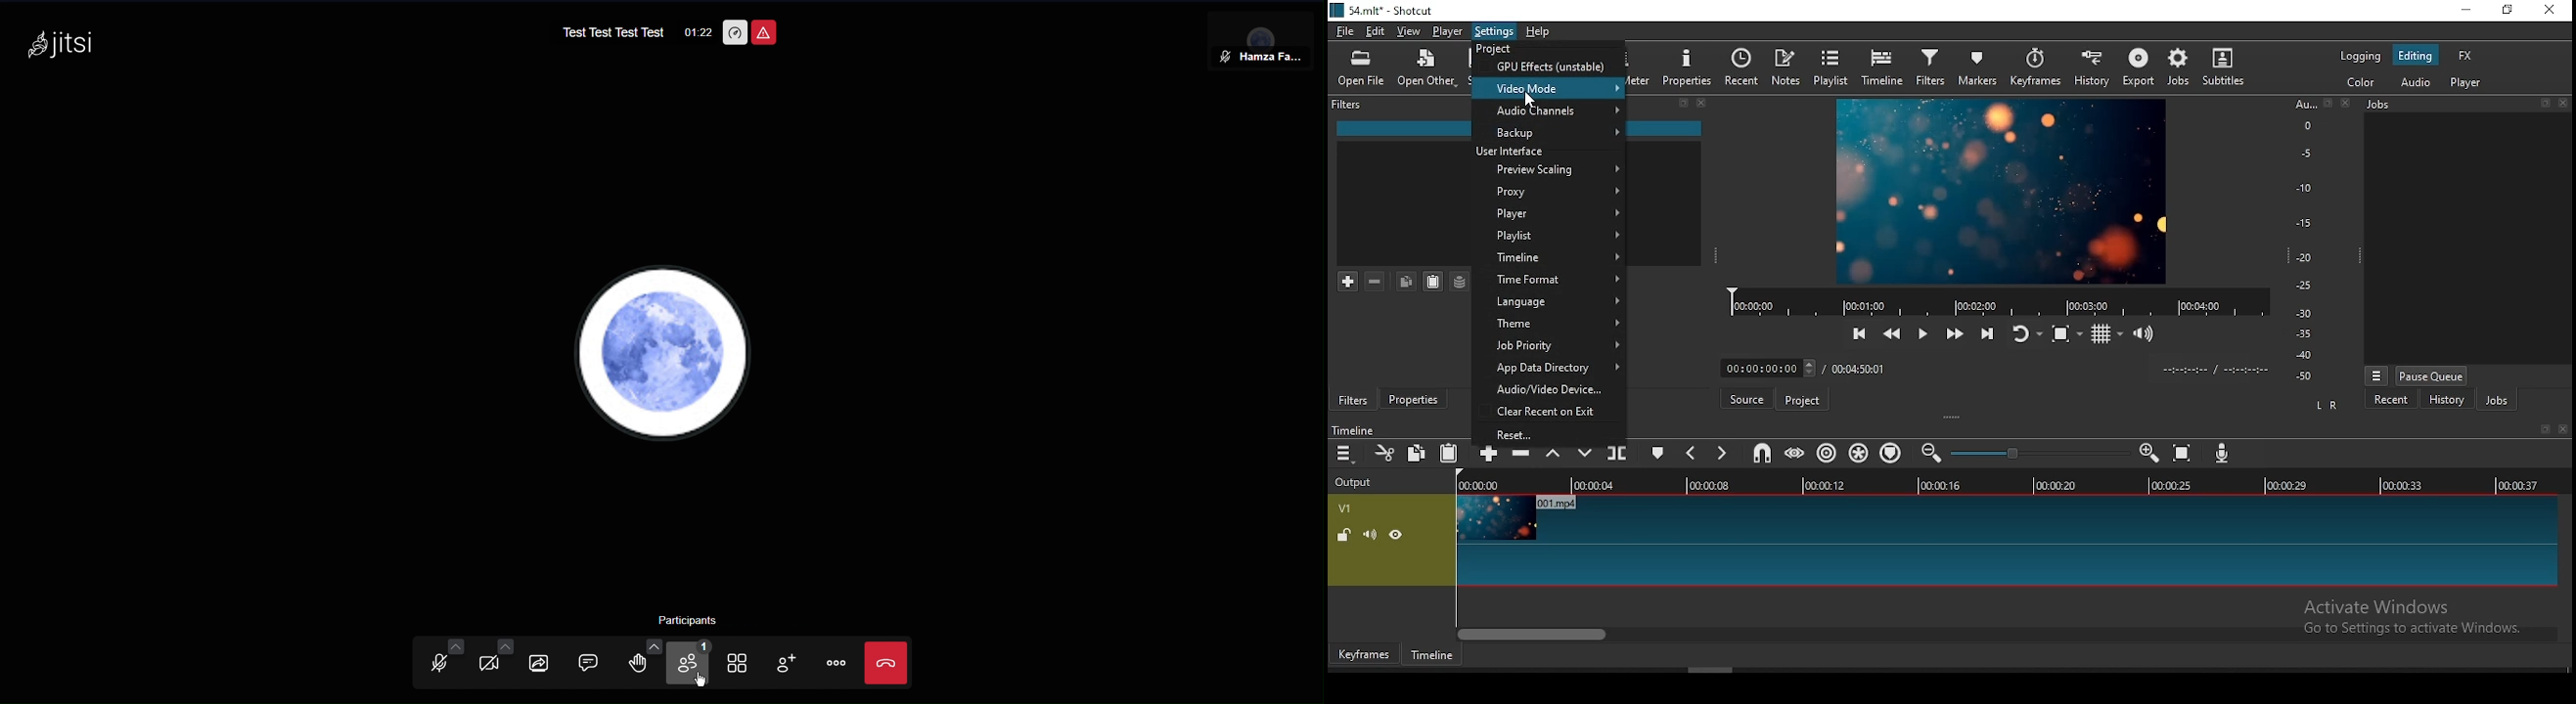 The image size is (2576, 728). I want to click on scroll bar, so click(2008, 633).